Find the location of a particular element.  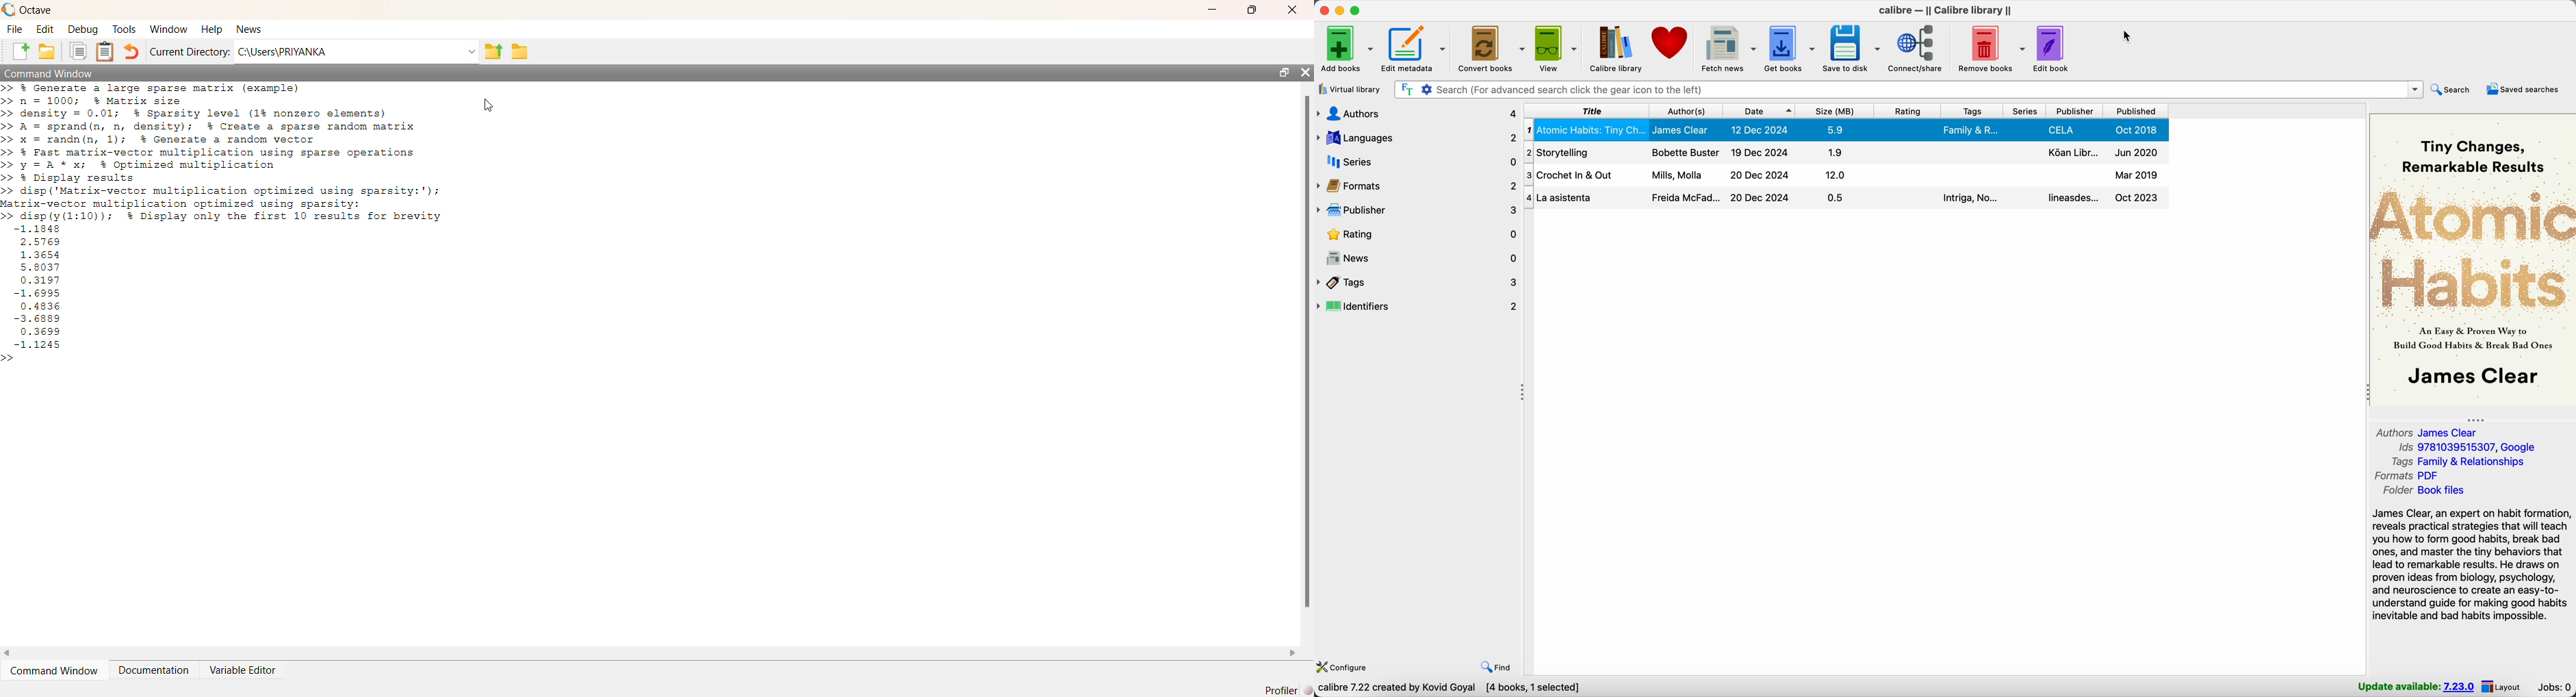

authors is located at coordinates (2430, 431).